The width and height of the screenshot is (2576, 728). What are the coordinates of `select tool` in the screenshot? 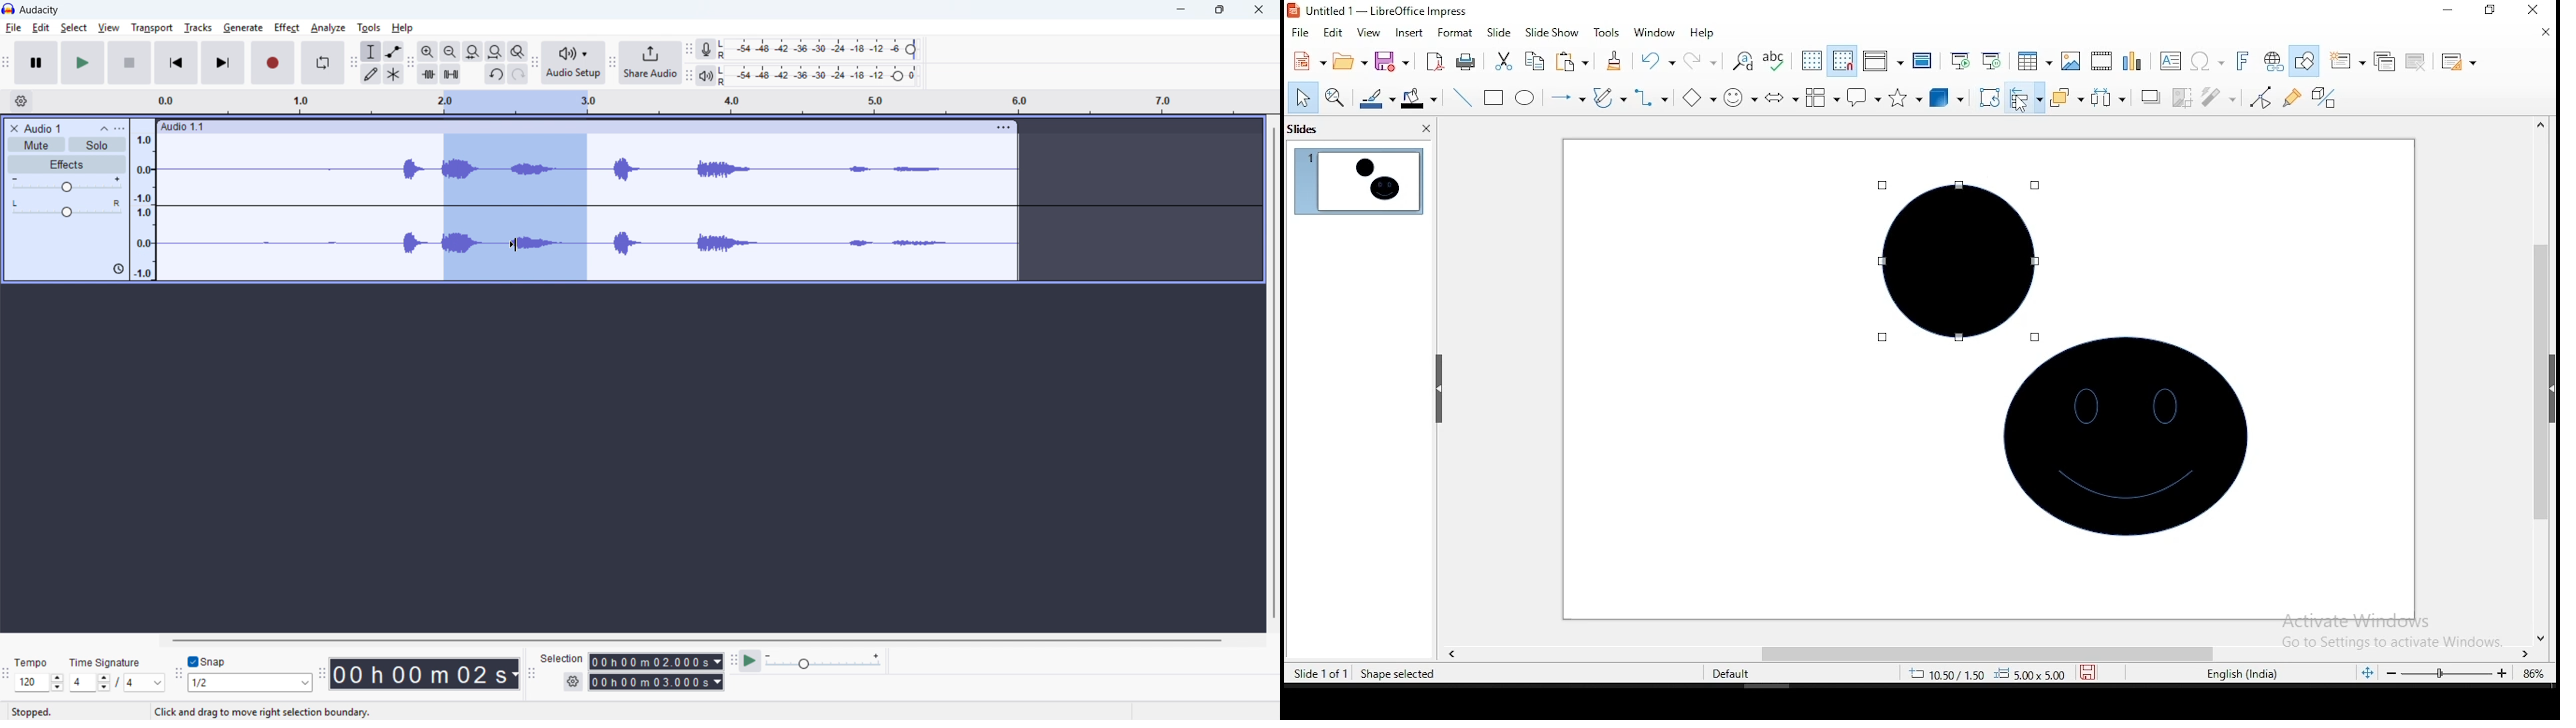 It's located at (1303, 97).